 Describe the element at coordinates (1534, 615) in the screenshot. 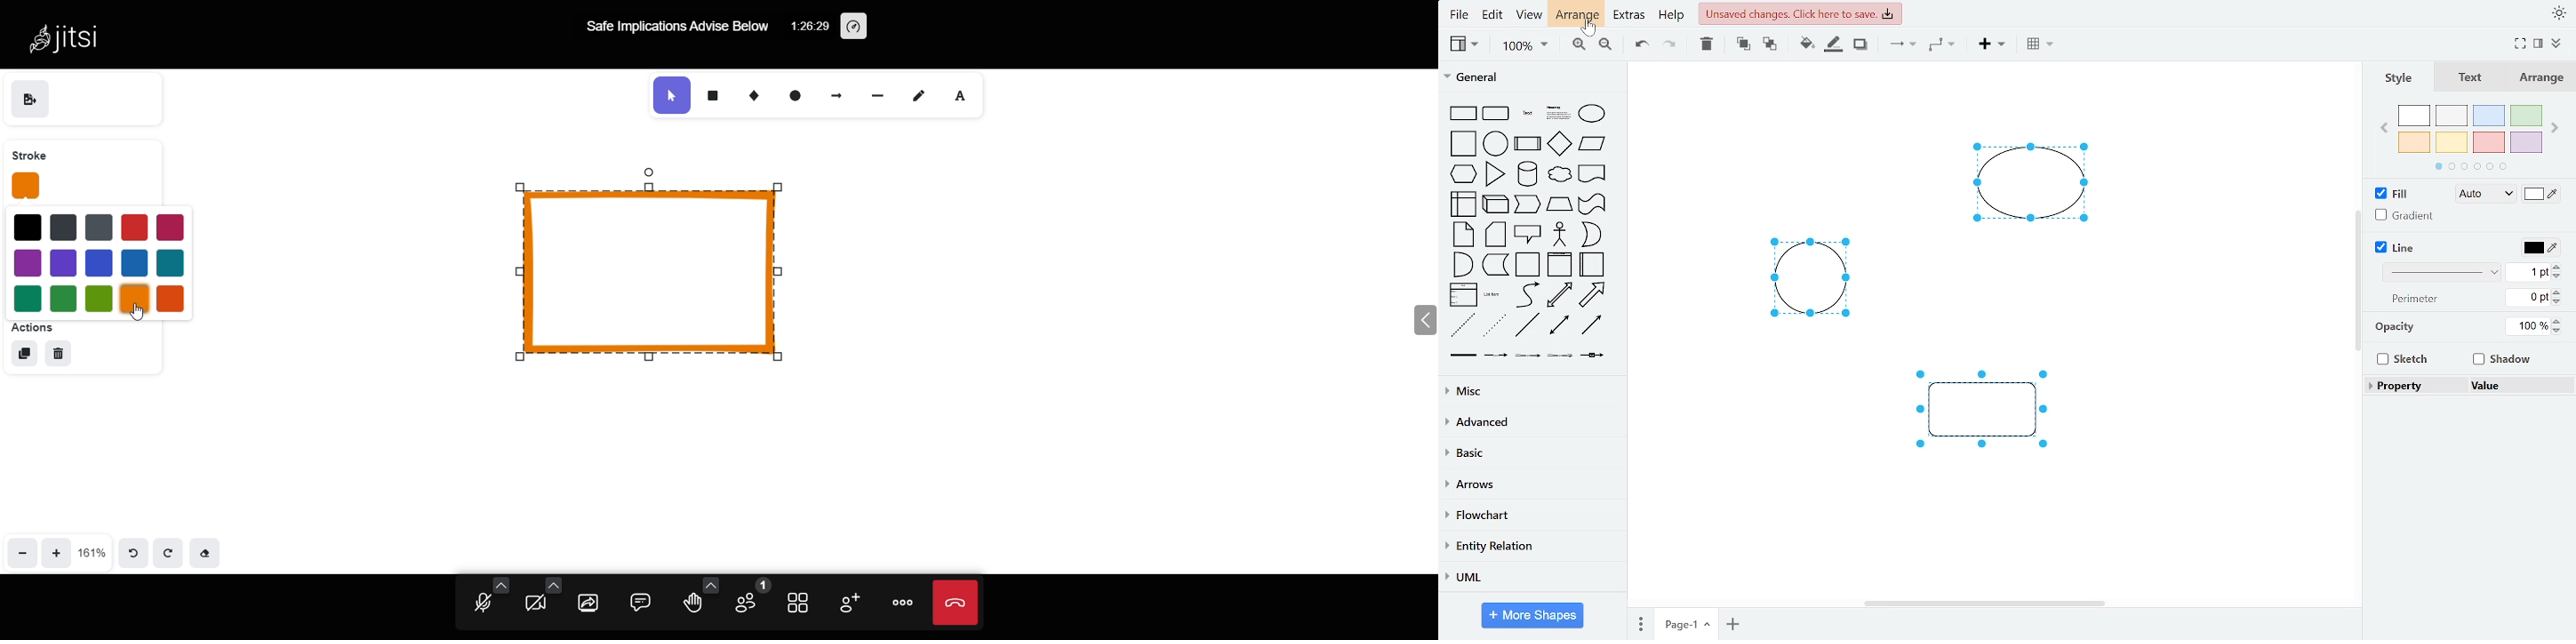

I see `more shapes` at that location.